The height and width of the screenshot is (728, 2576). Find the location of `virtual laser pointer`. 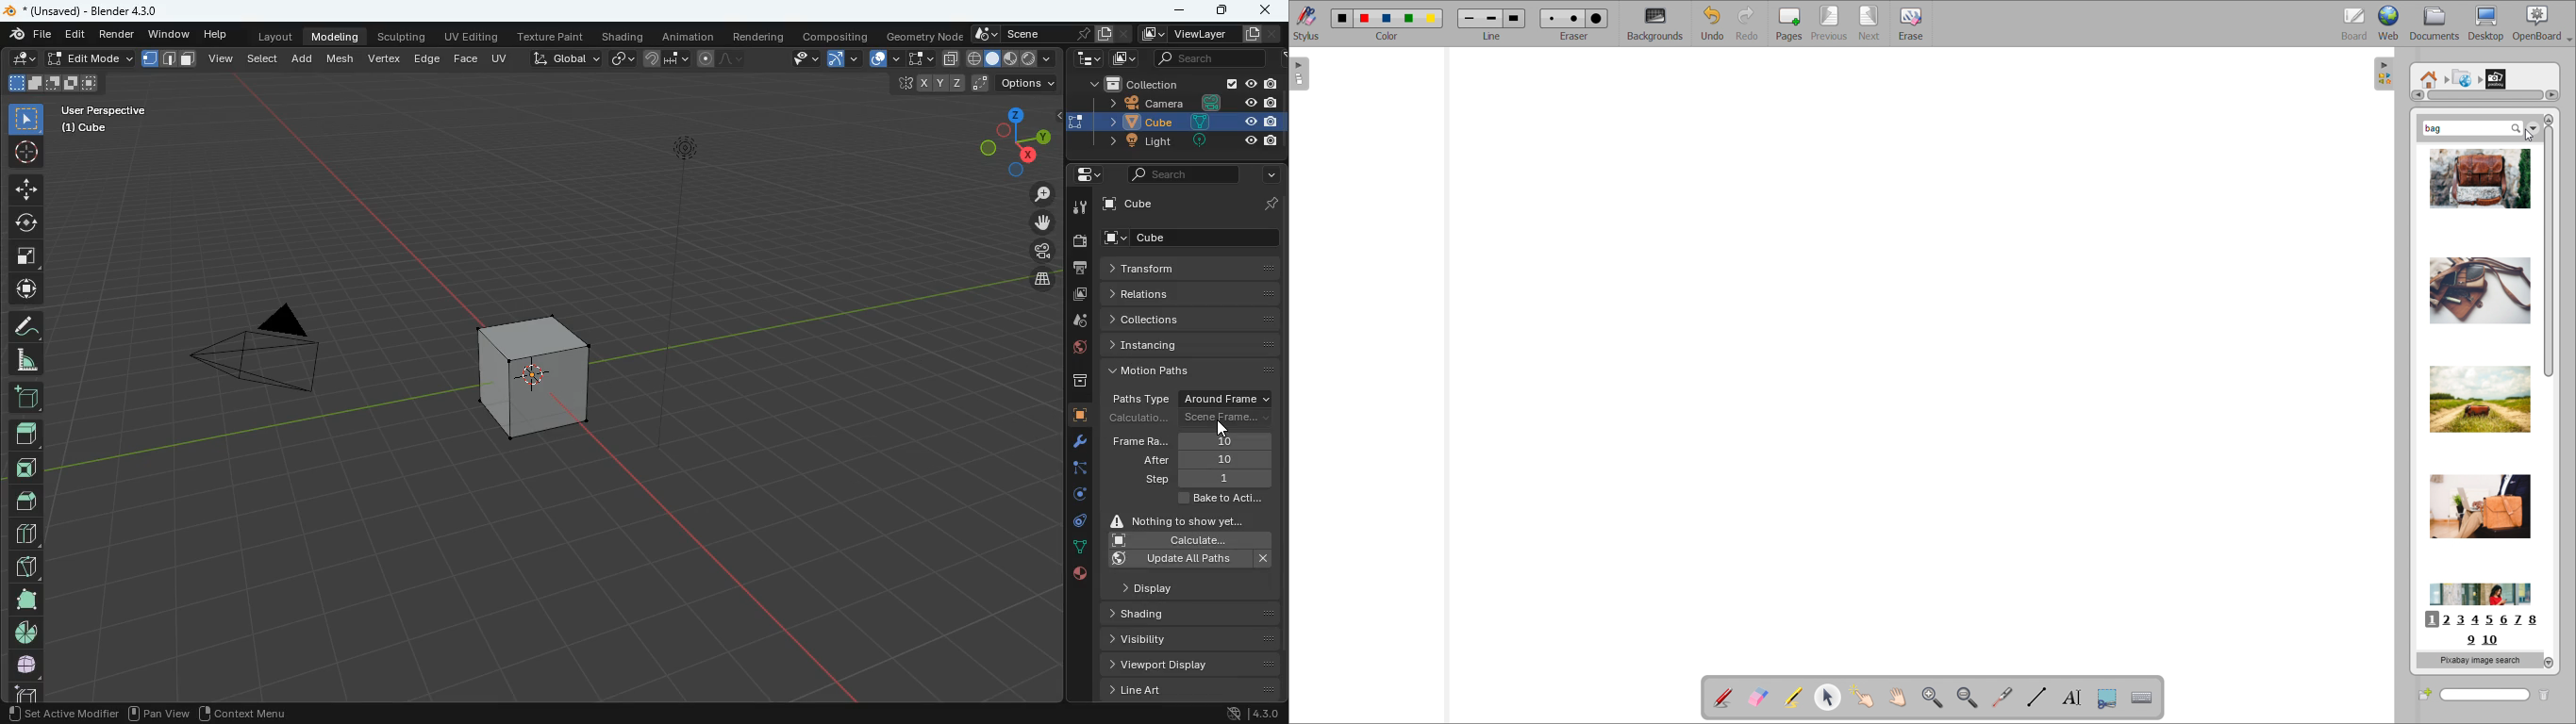

virtual laser pointer is located at coordinates (2002, 697).